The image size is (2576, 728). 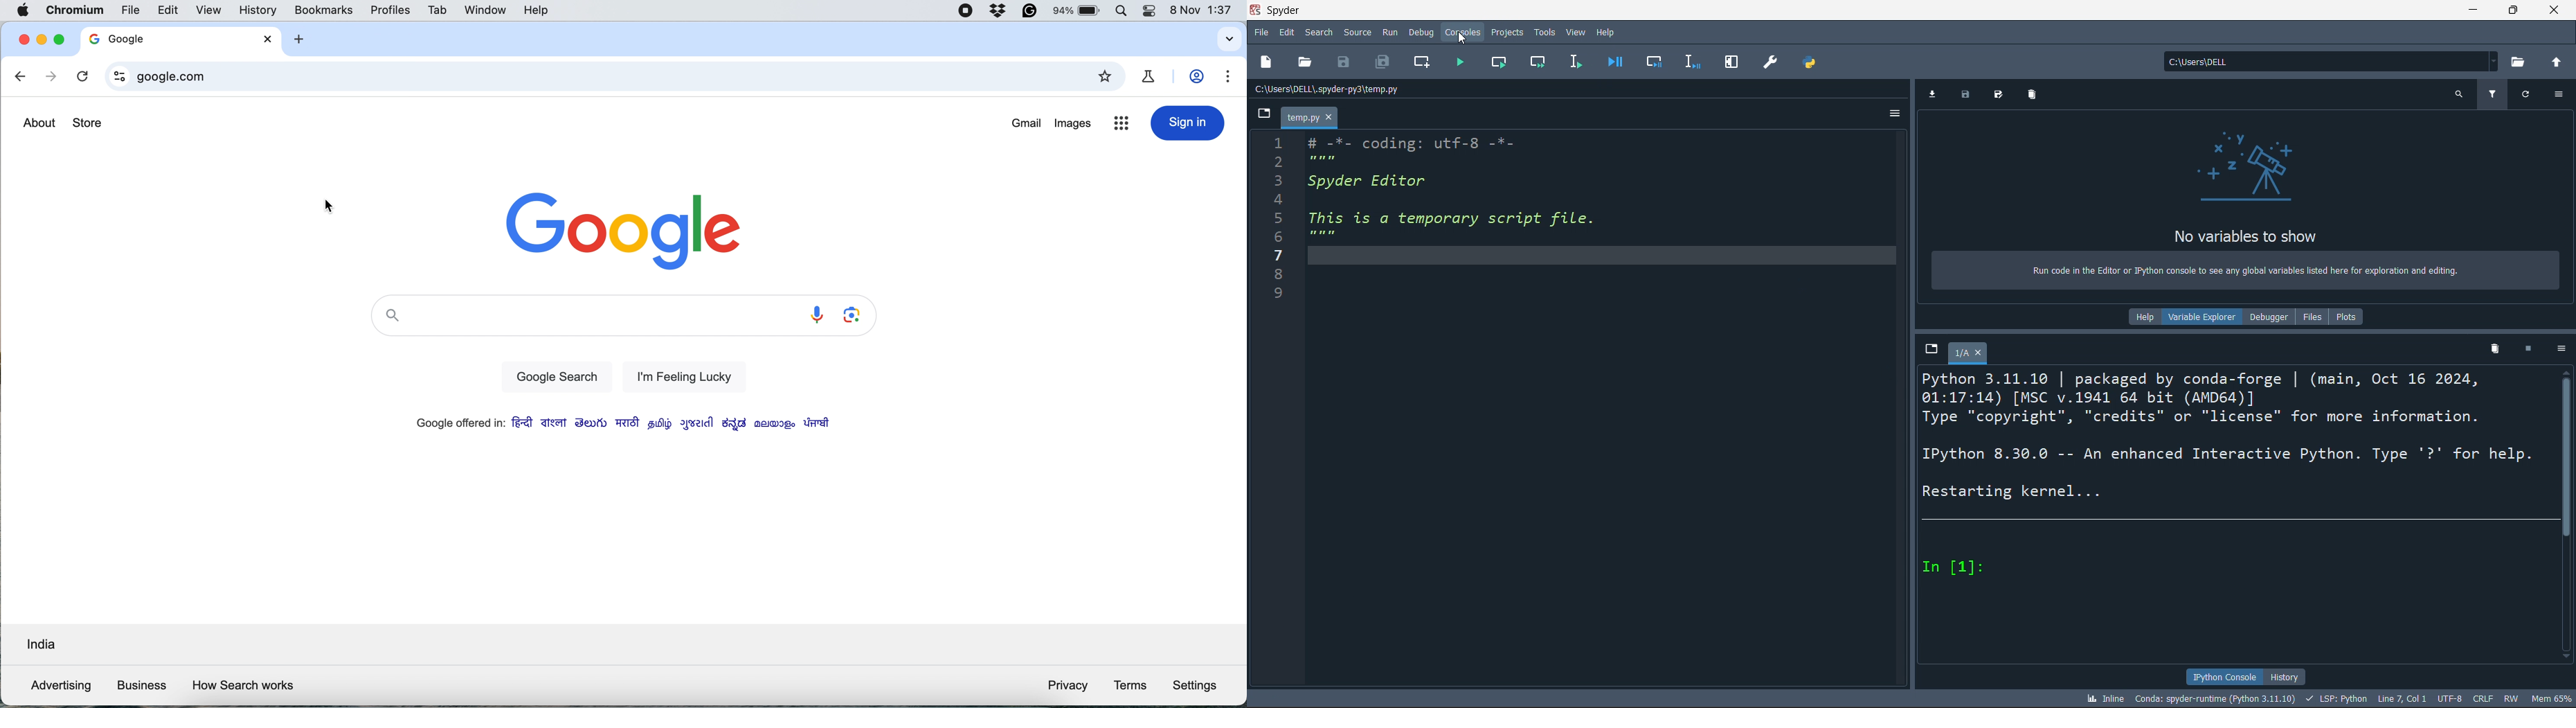 I want to click on tools, so click(x=1544, y=32).